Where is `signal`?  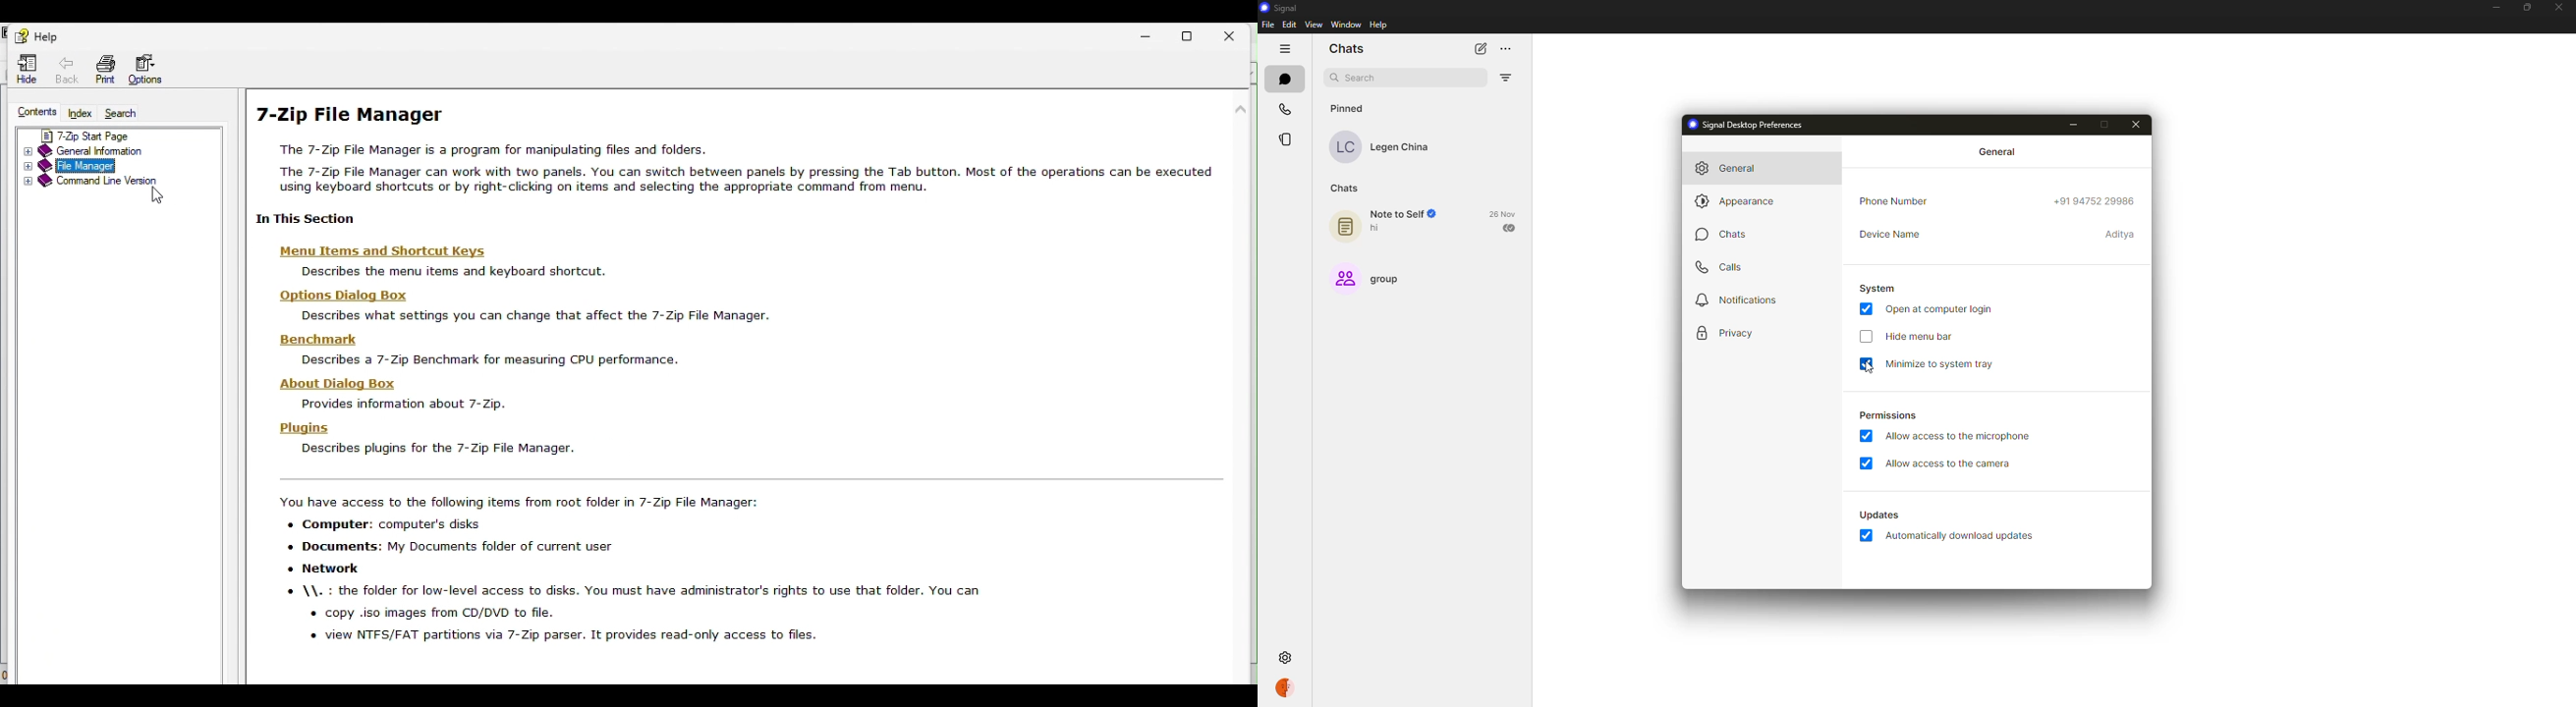
signal is located at coordinates (1281, 8).